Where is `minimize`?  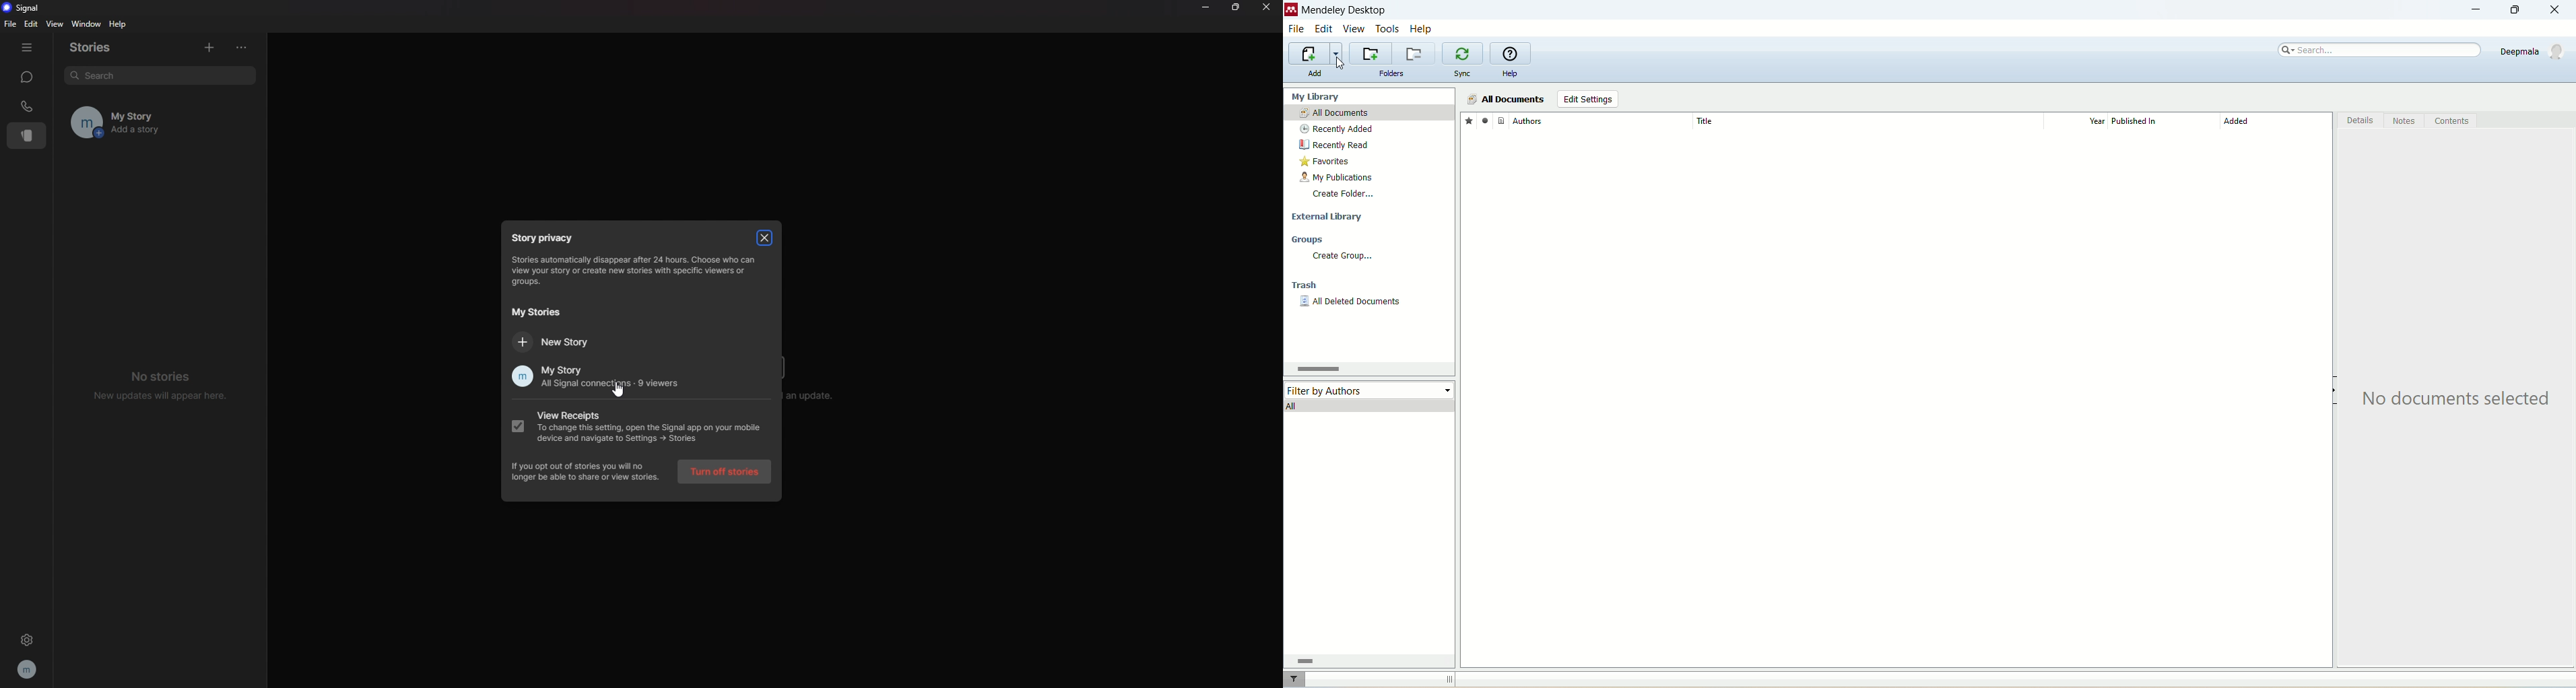
minimize is located at coordinates (2473, 10).